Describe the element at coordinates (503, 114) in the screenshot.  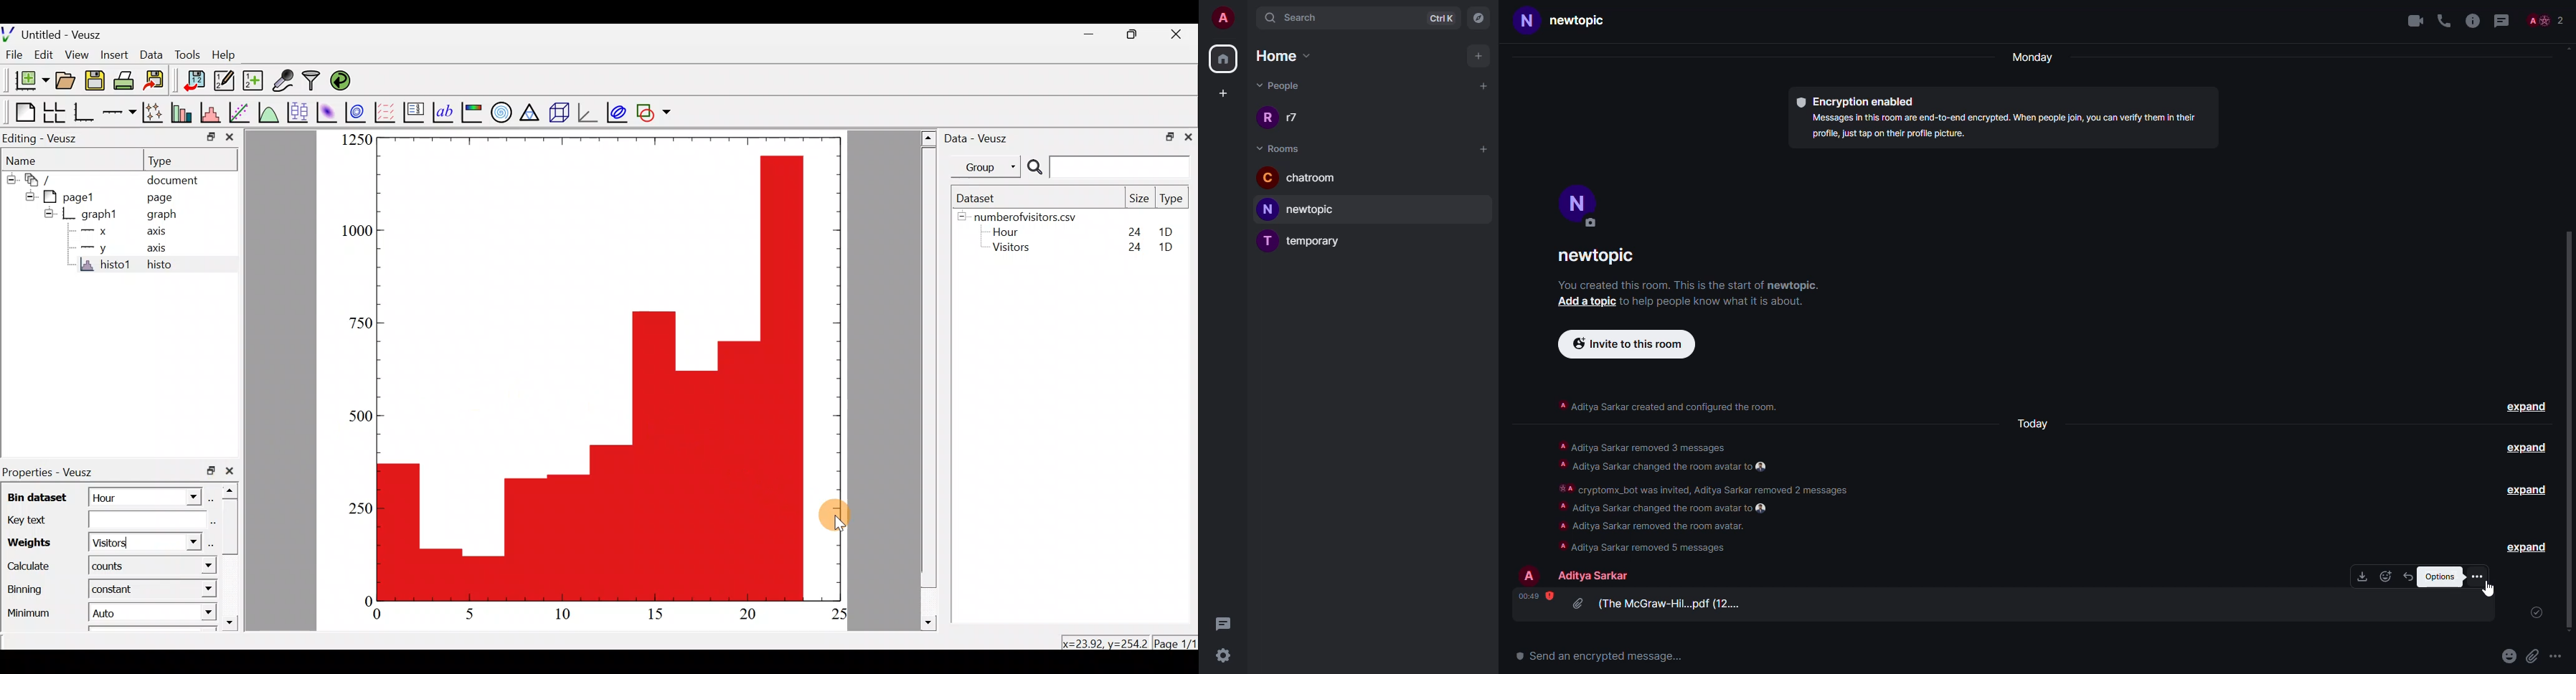
I see `polar graph` at that location.